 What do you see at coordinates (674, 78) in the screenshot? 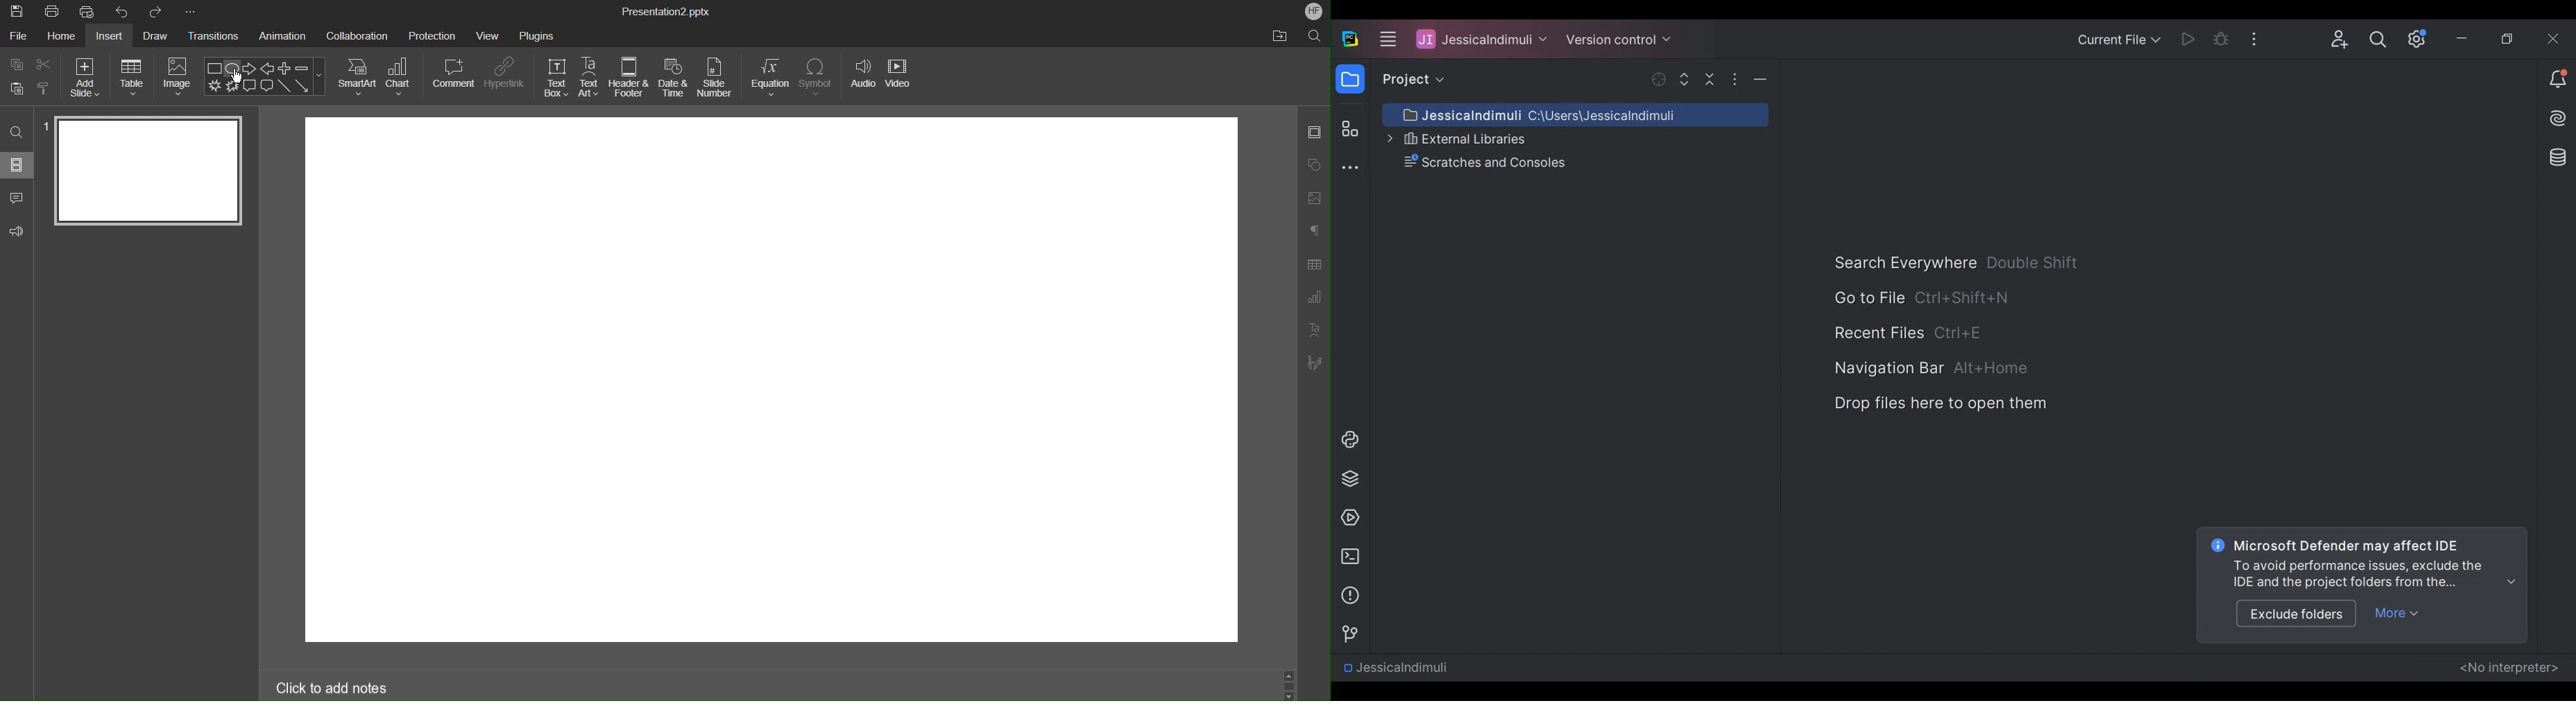
I see `Date & Time` at bounding box center [674, 78].